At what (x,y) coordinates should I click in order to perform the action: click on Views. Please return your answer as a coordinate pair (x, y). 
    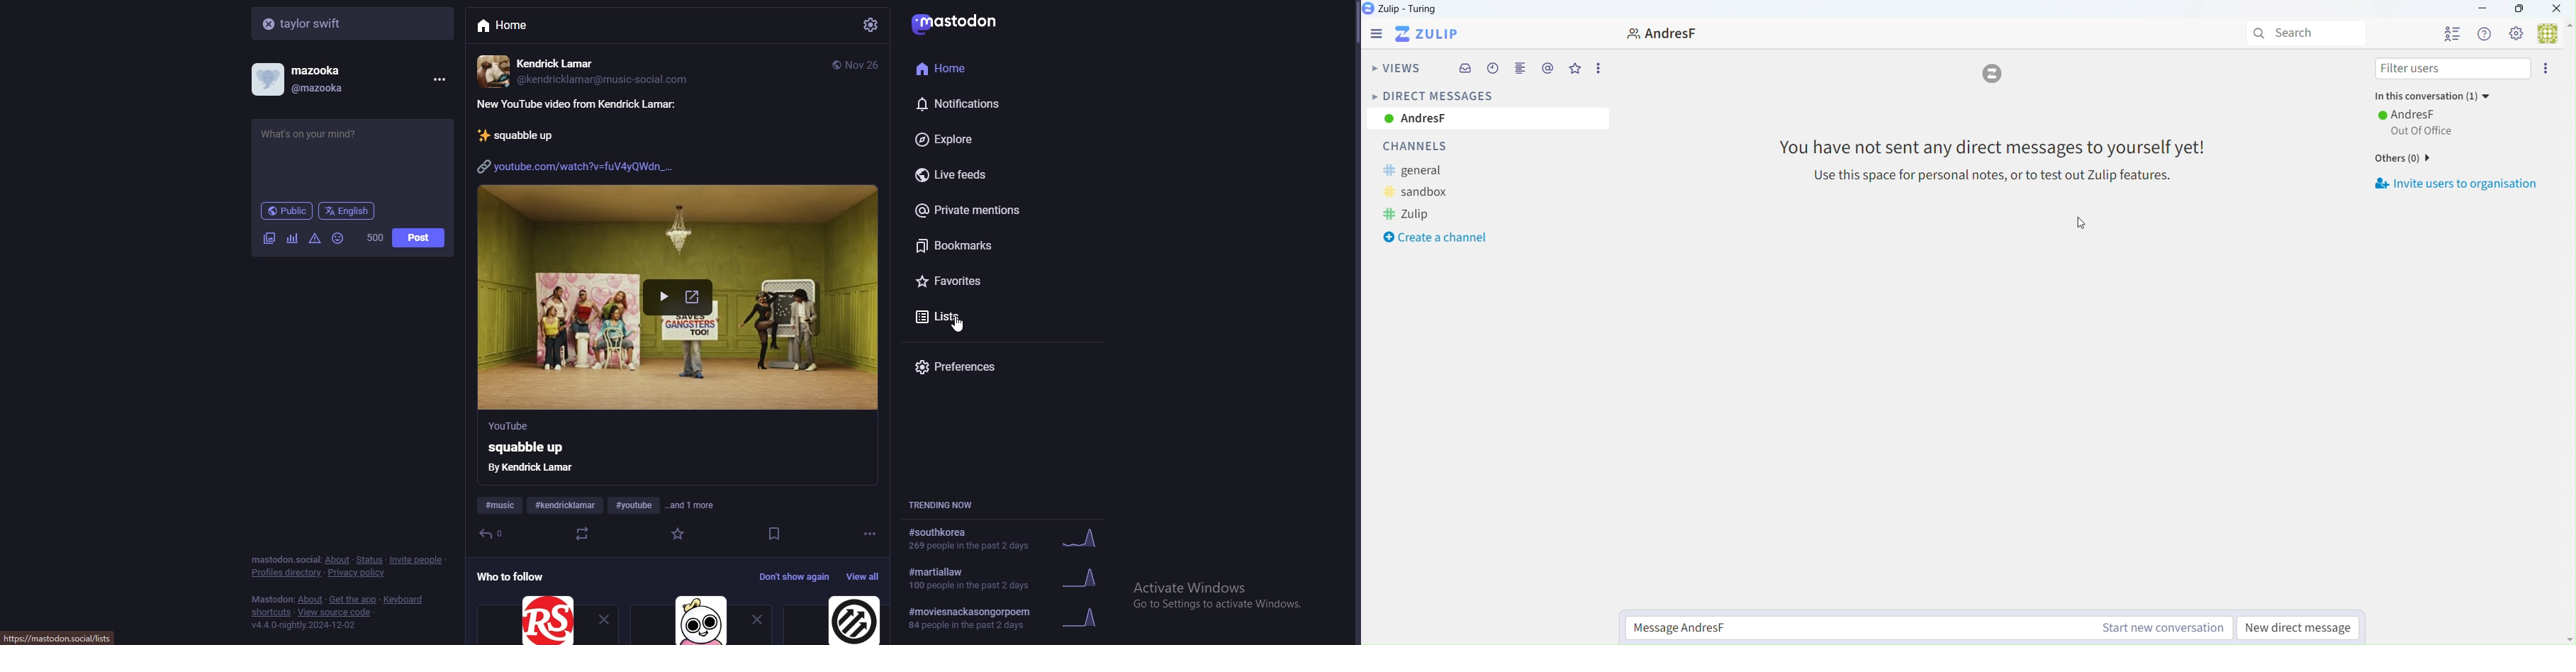
    Looking at the image, I should click on (1396, 70).